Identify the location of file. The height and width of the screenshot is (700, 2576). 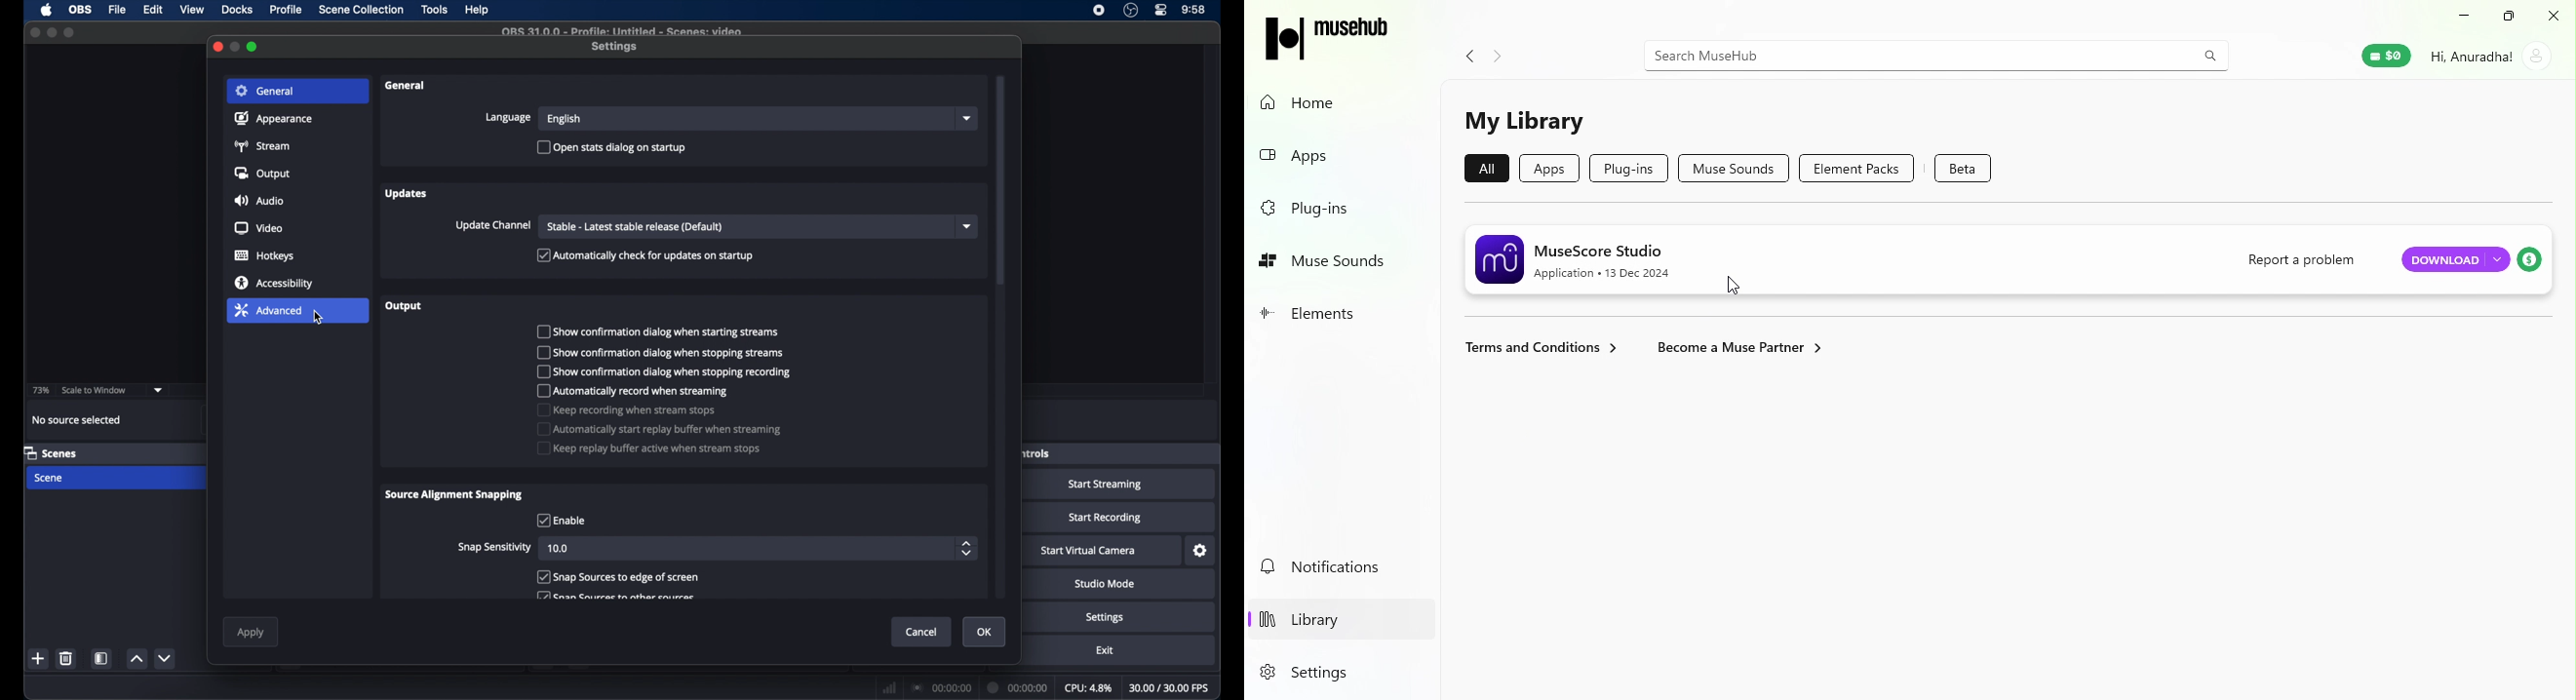
(117, 8).